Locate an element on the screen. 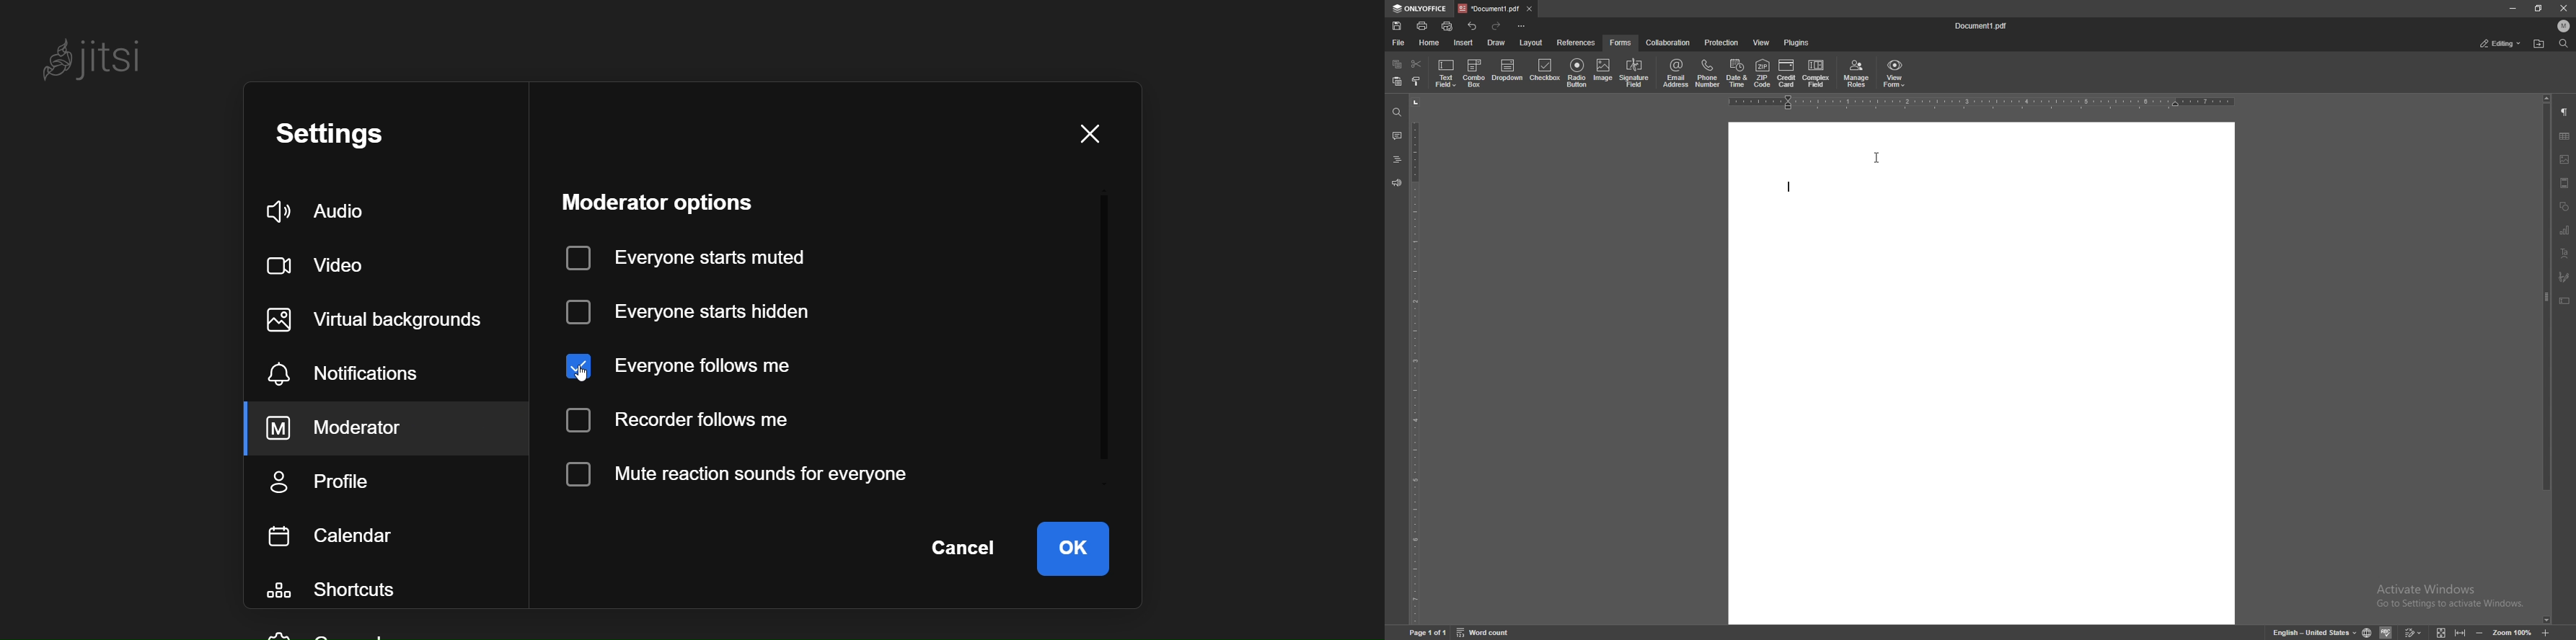 The width and height of the screenshot is (2576, 644). Mute reaction sounds for everyone is located at coordinates (736, 474).